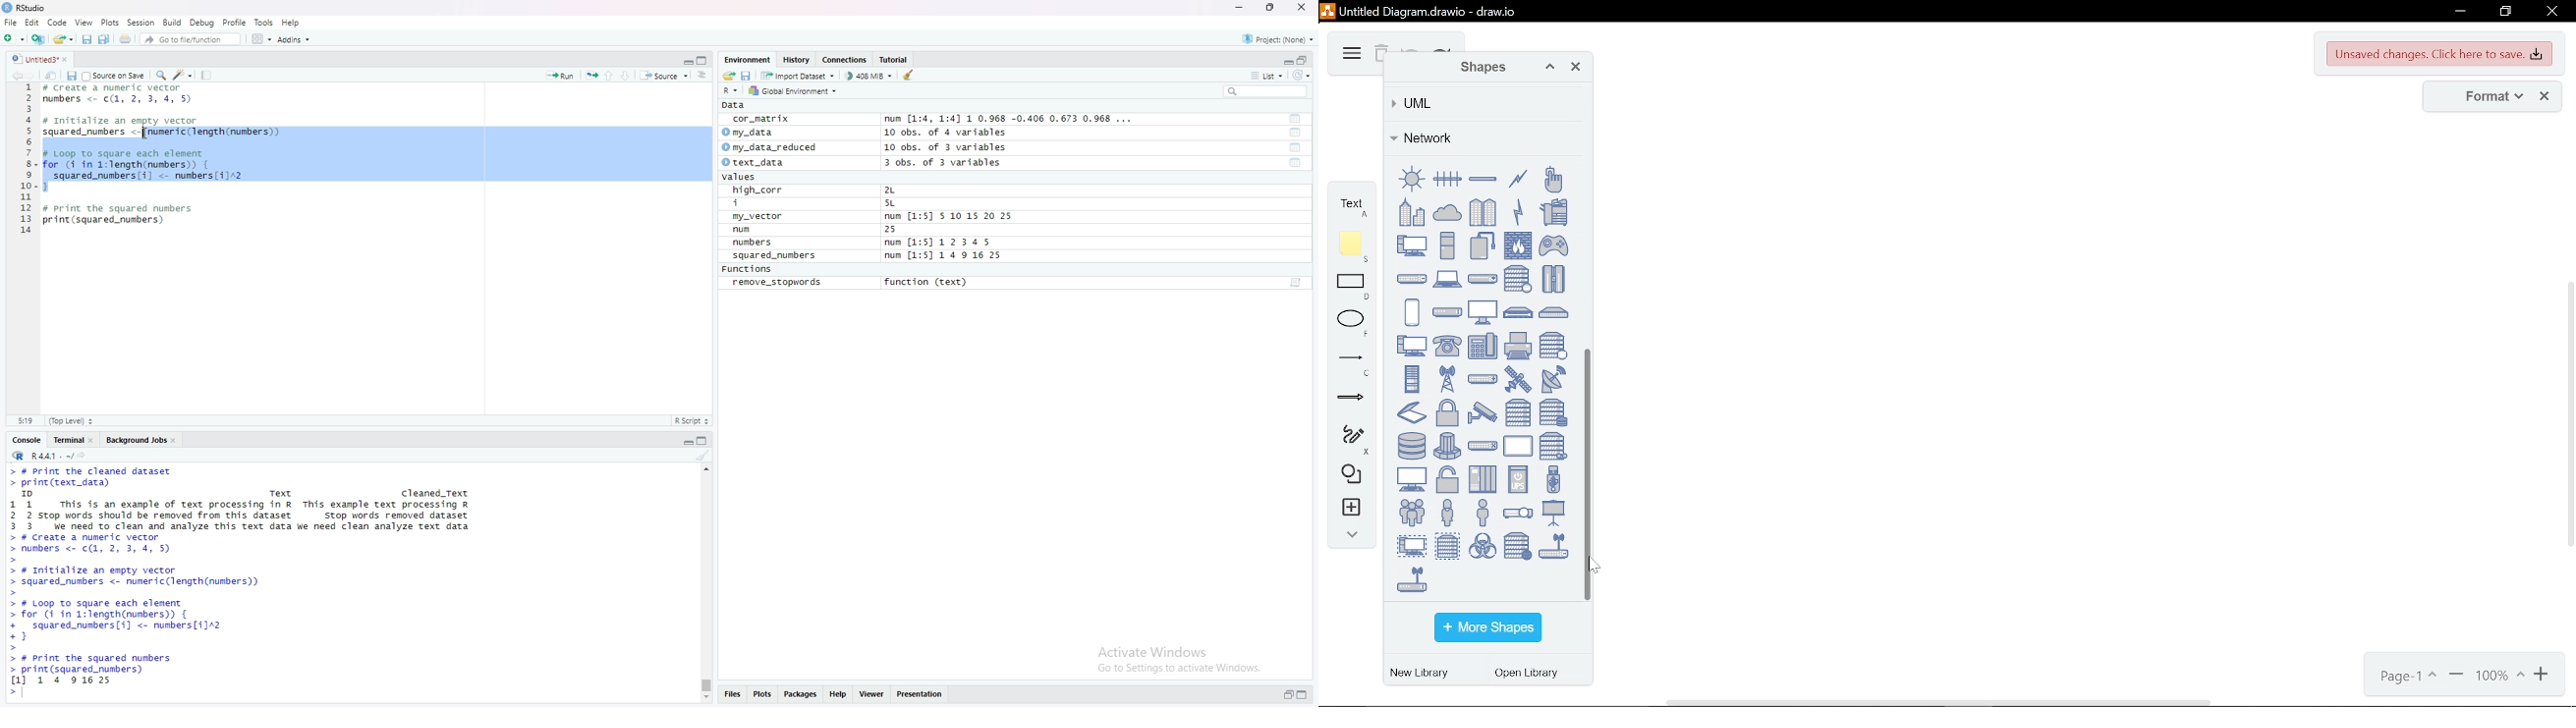  I want to click on num [1:5] S 10 15 20 25, so click(948, 217).